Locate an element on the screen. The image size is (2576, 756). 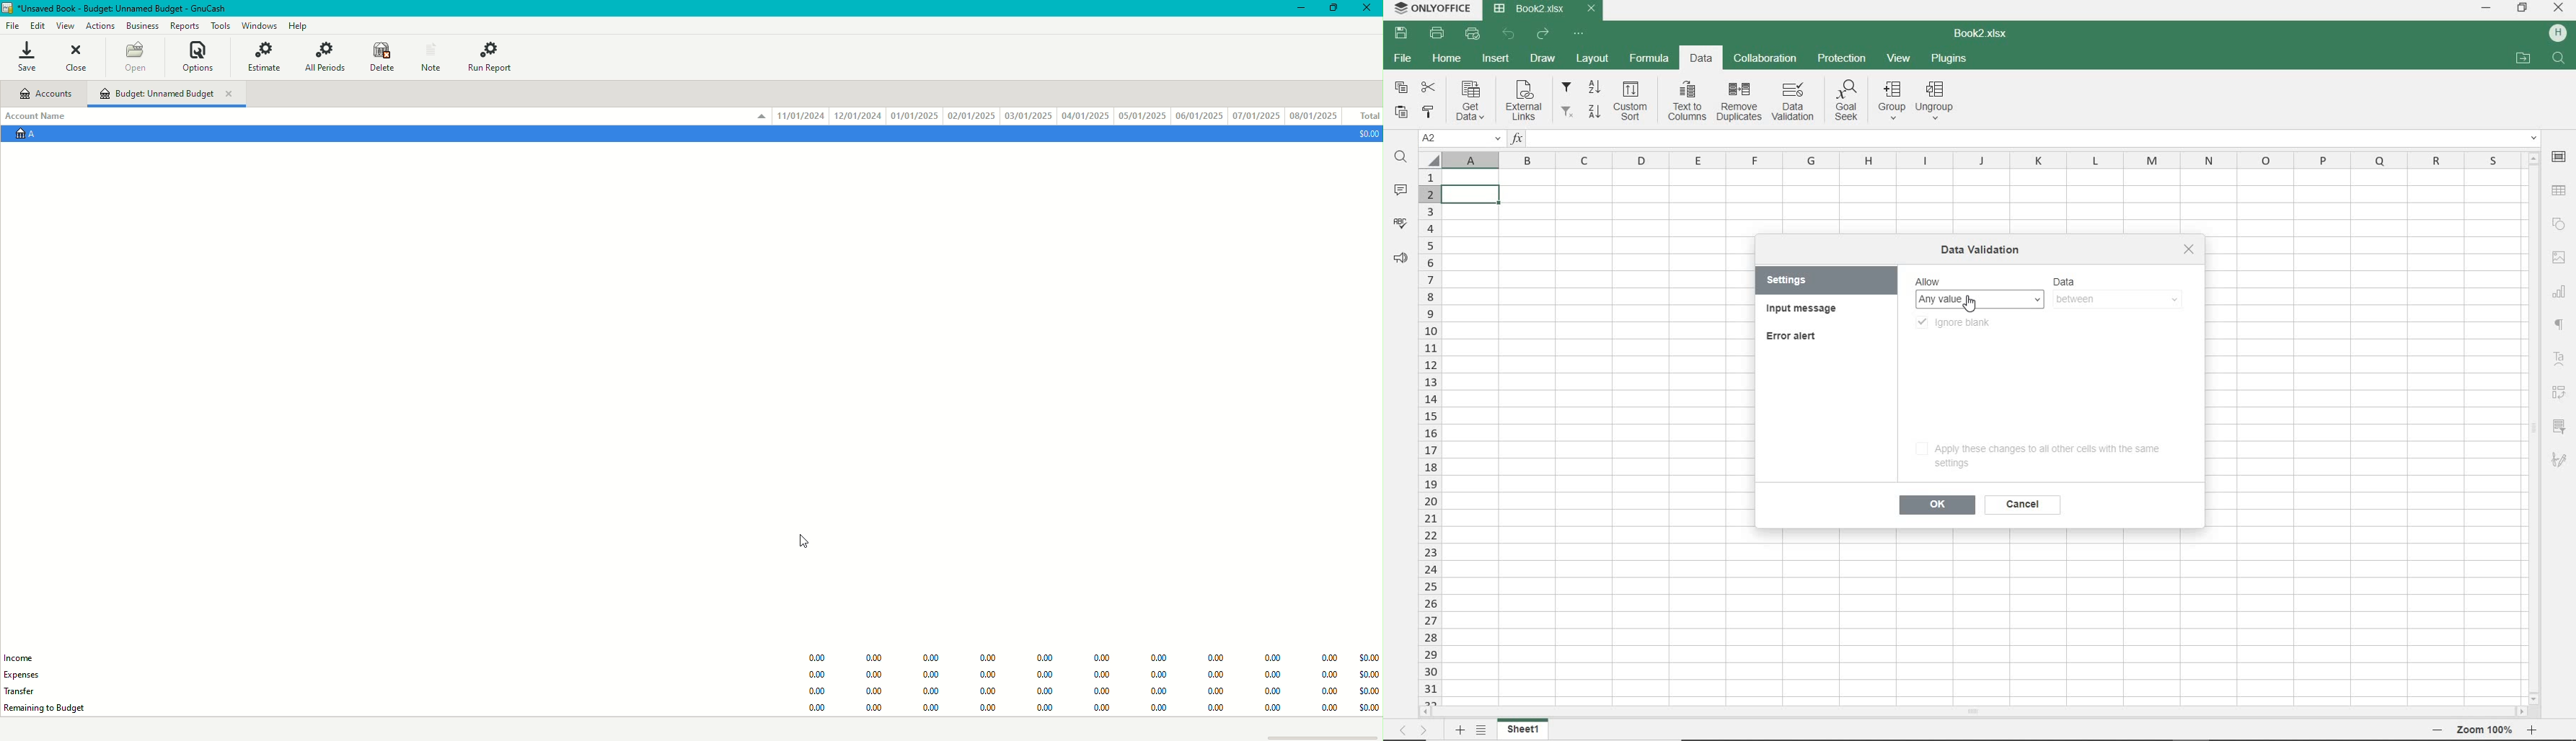
Notes is located at coordinates (429, 56).